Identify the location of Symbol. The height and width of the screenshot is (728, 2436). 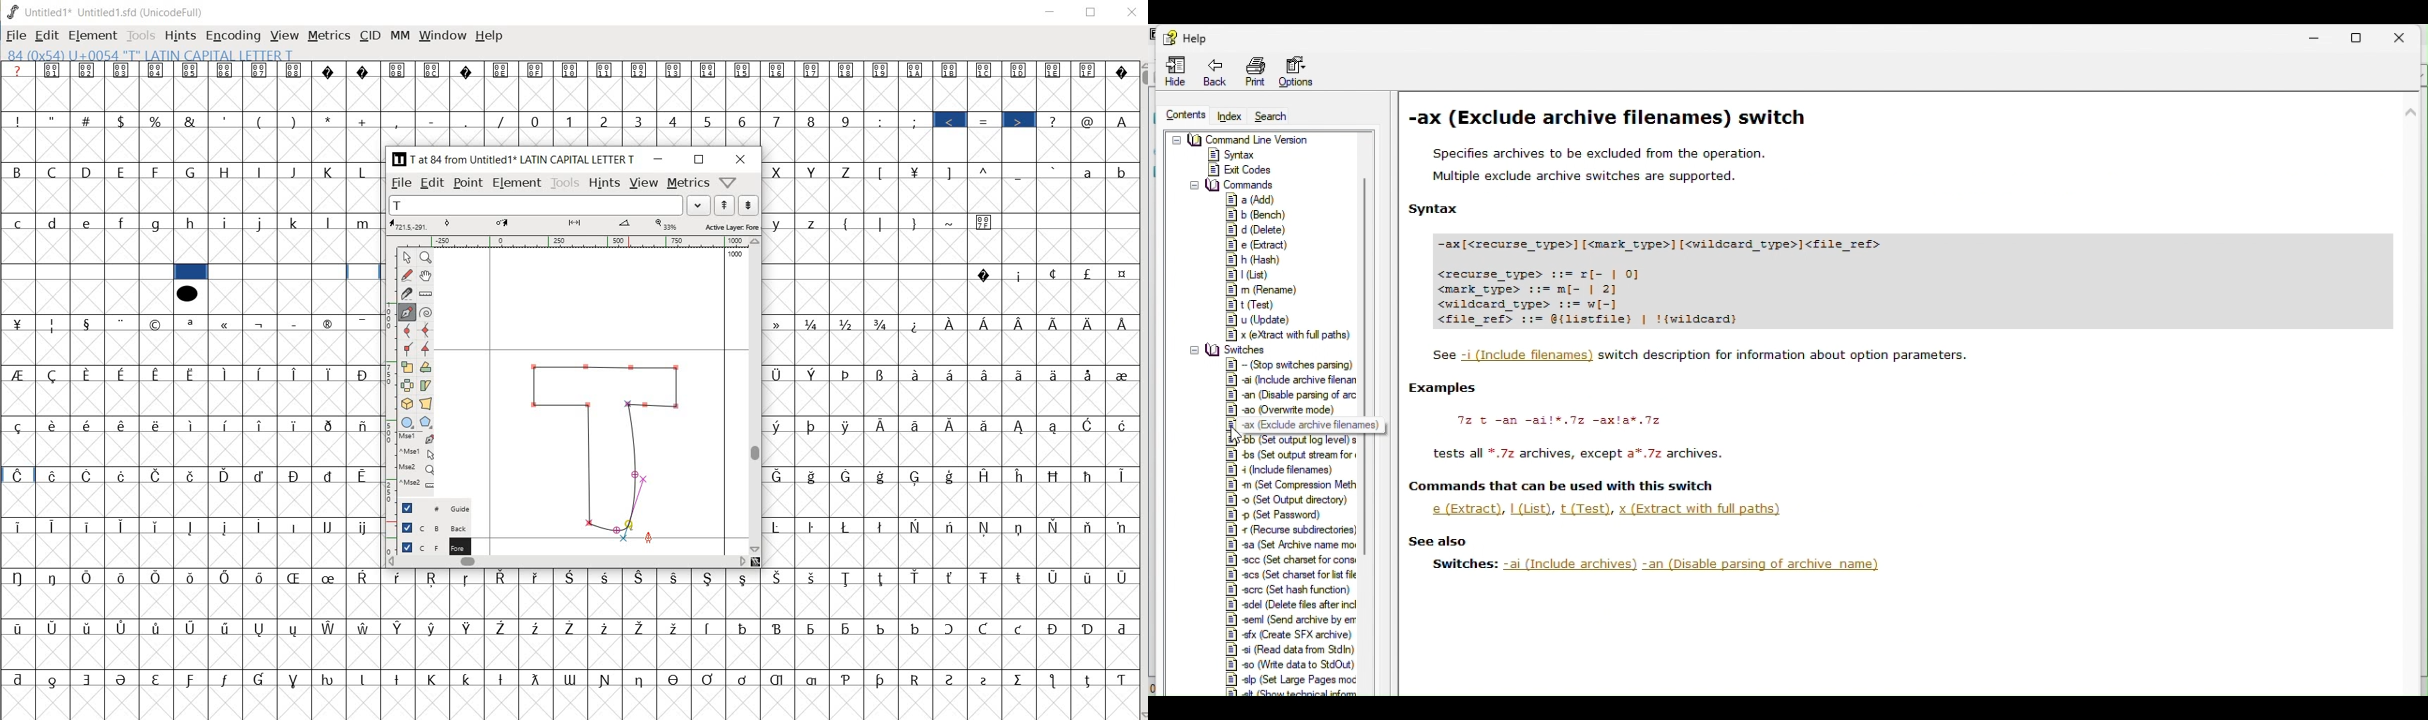
(123, 475).